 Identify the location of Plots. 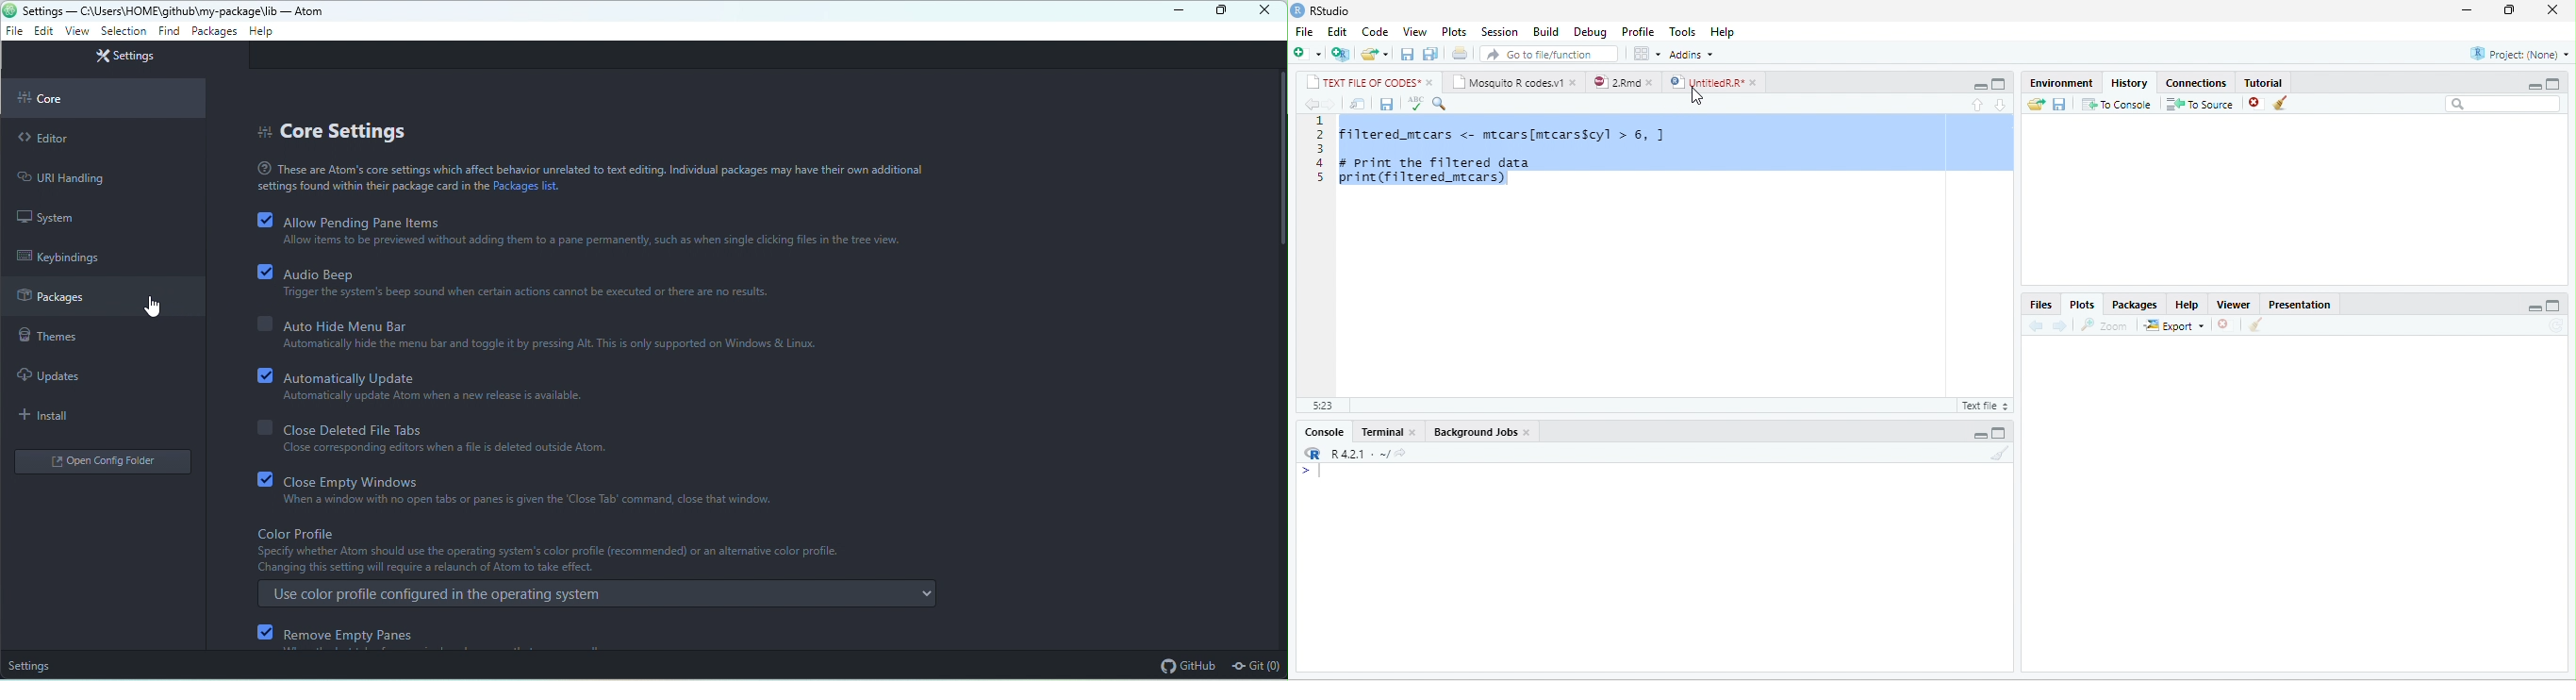
(1454, 32).